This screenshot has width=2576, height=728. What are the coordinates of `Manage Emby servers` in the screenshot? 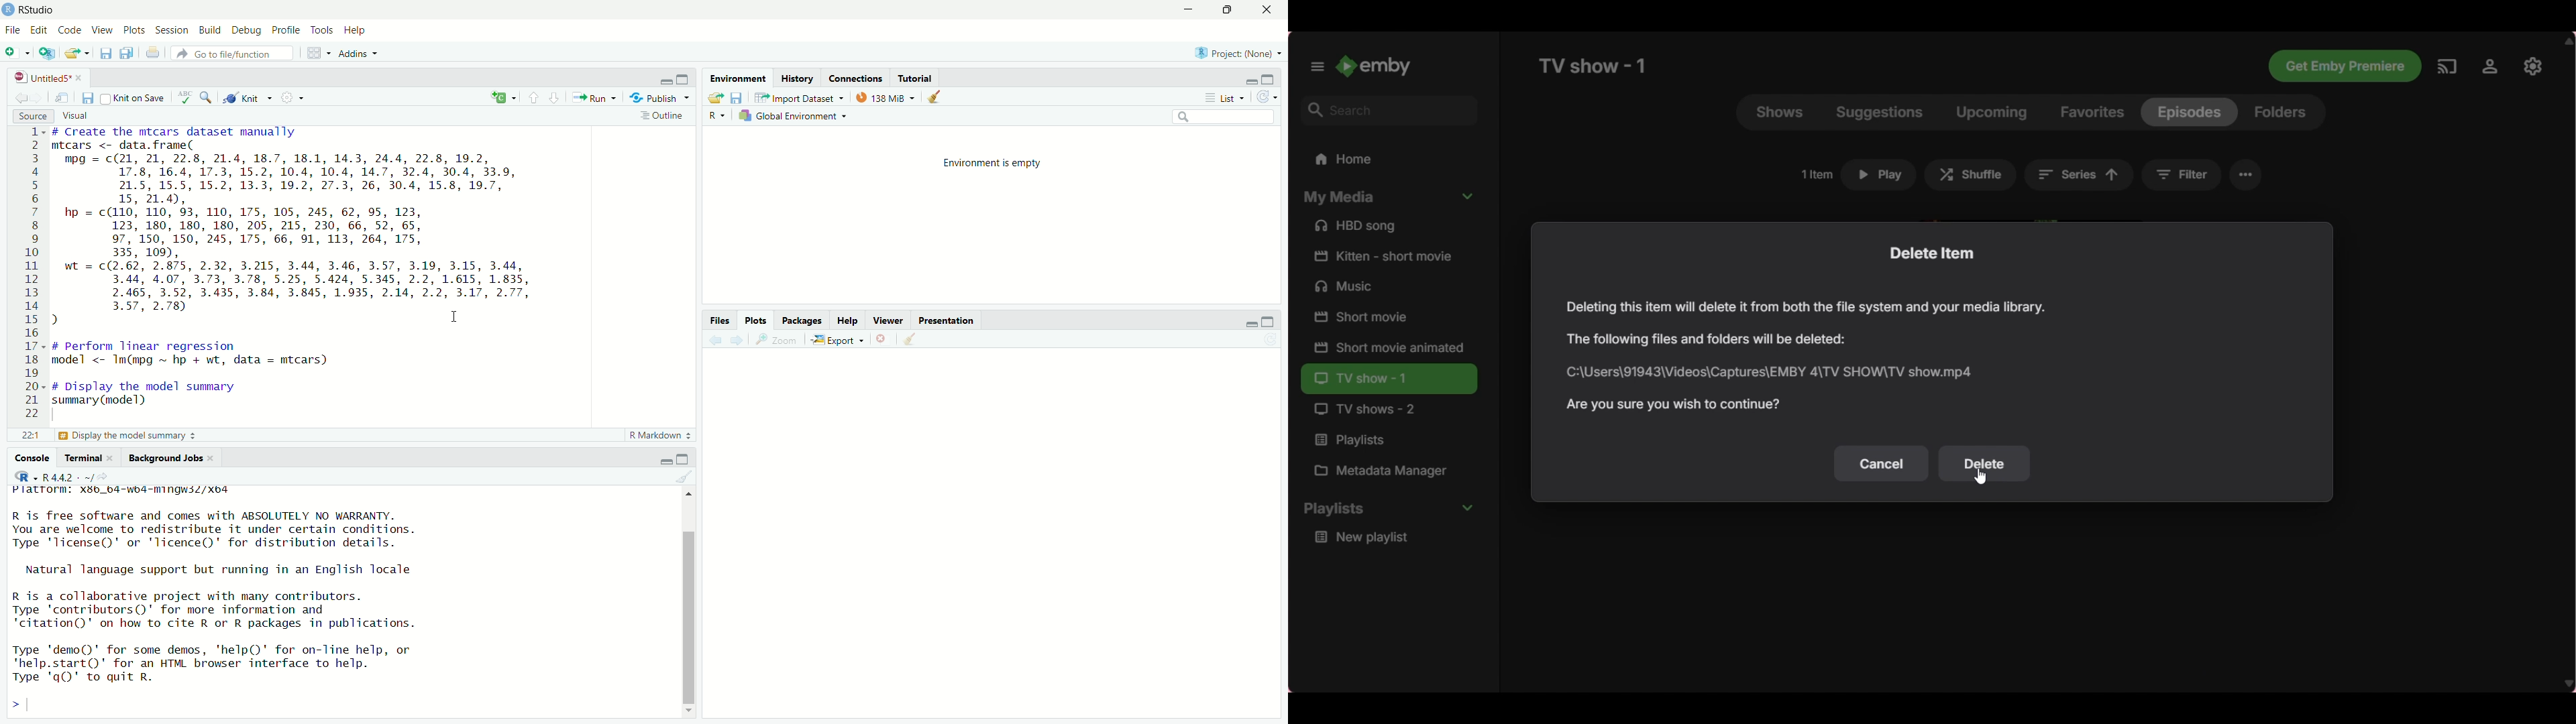 It's located at (2532, 66).